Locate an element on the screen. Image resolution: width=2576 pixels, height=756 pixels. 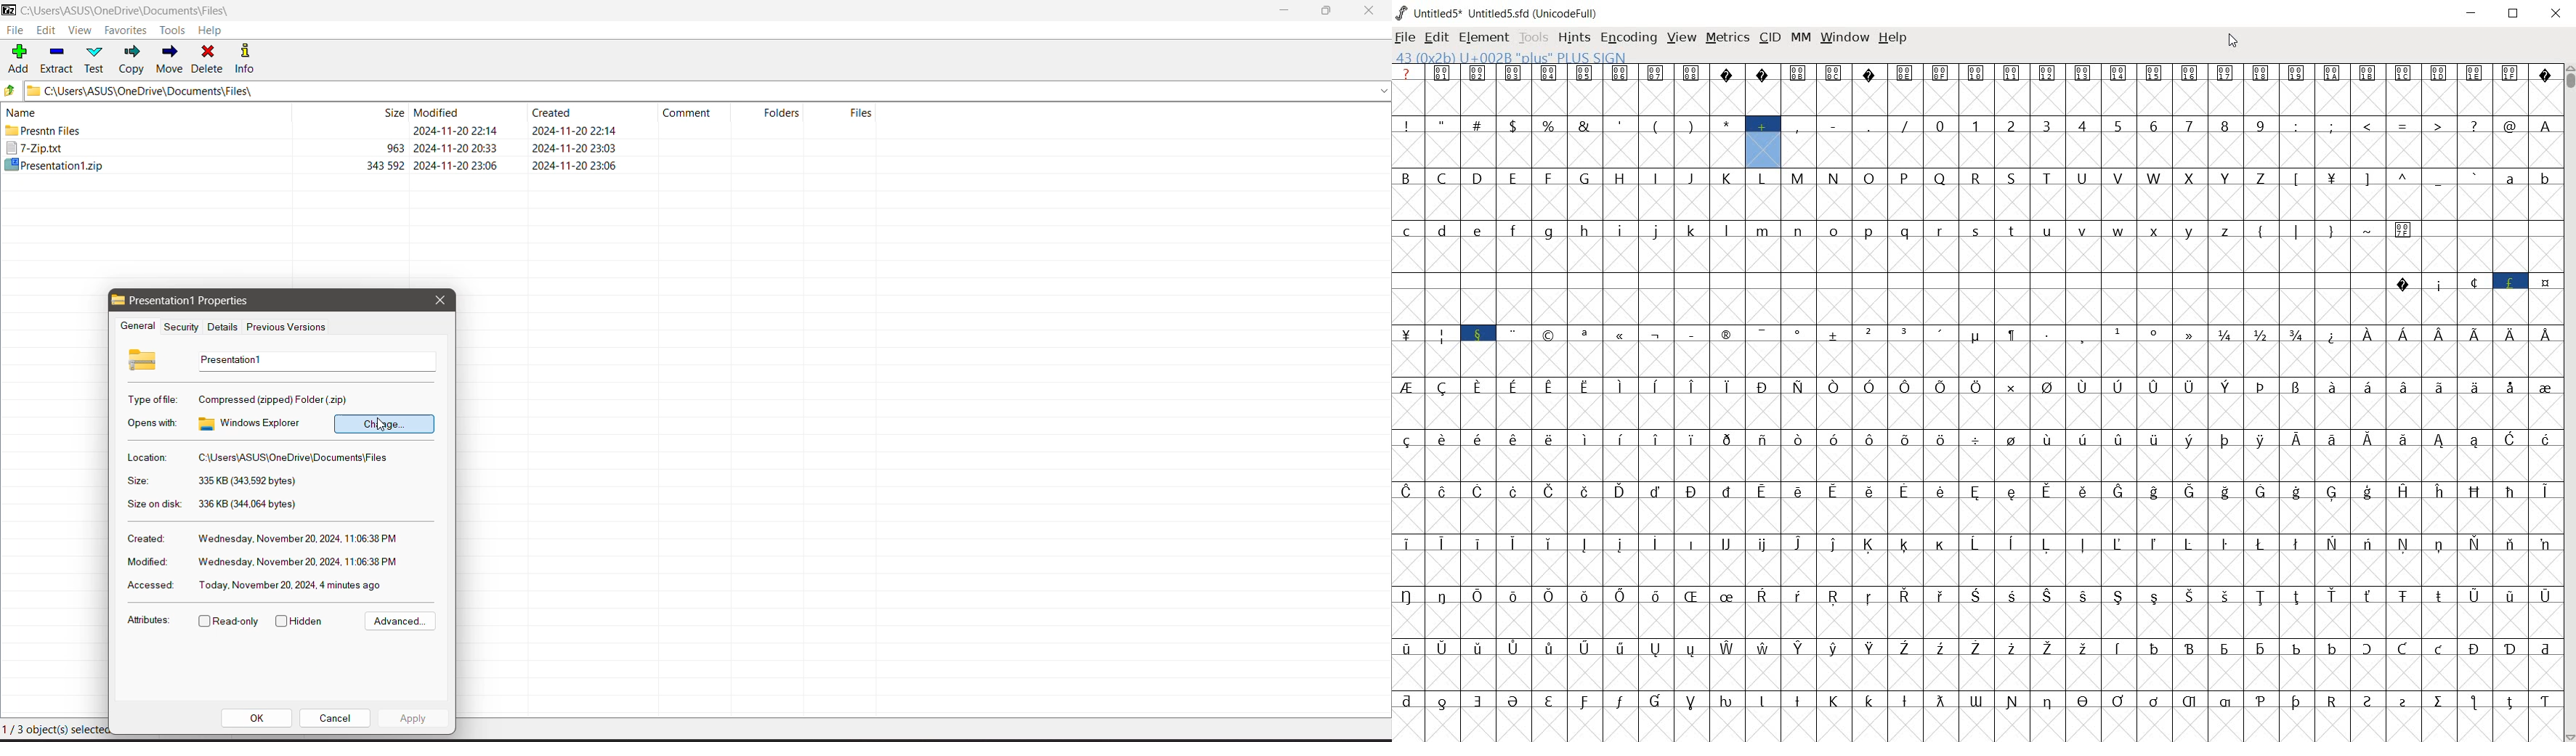
Created is located at coordinates (144, 538).